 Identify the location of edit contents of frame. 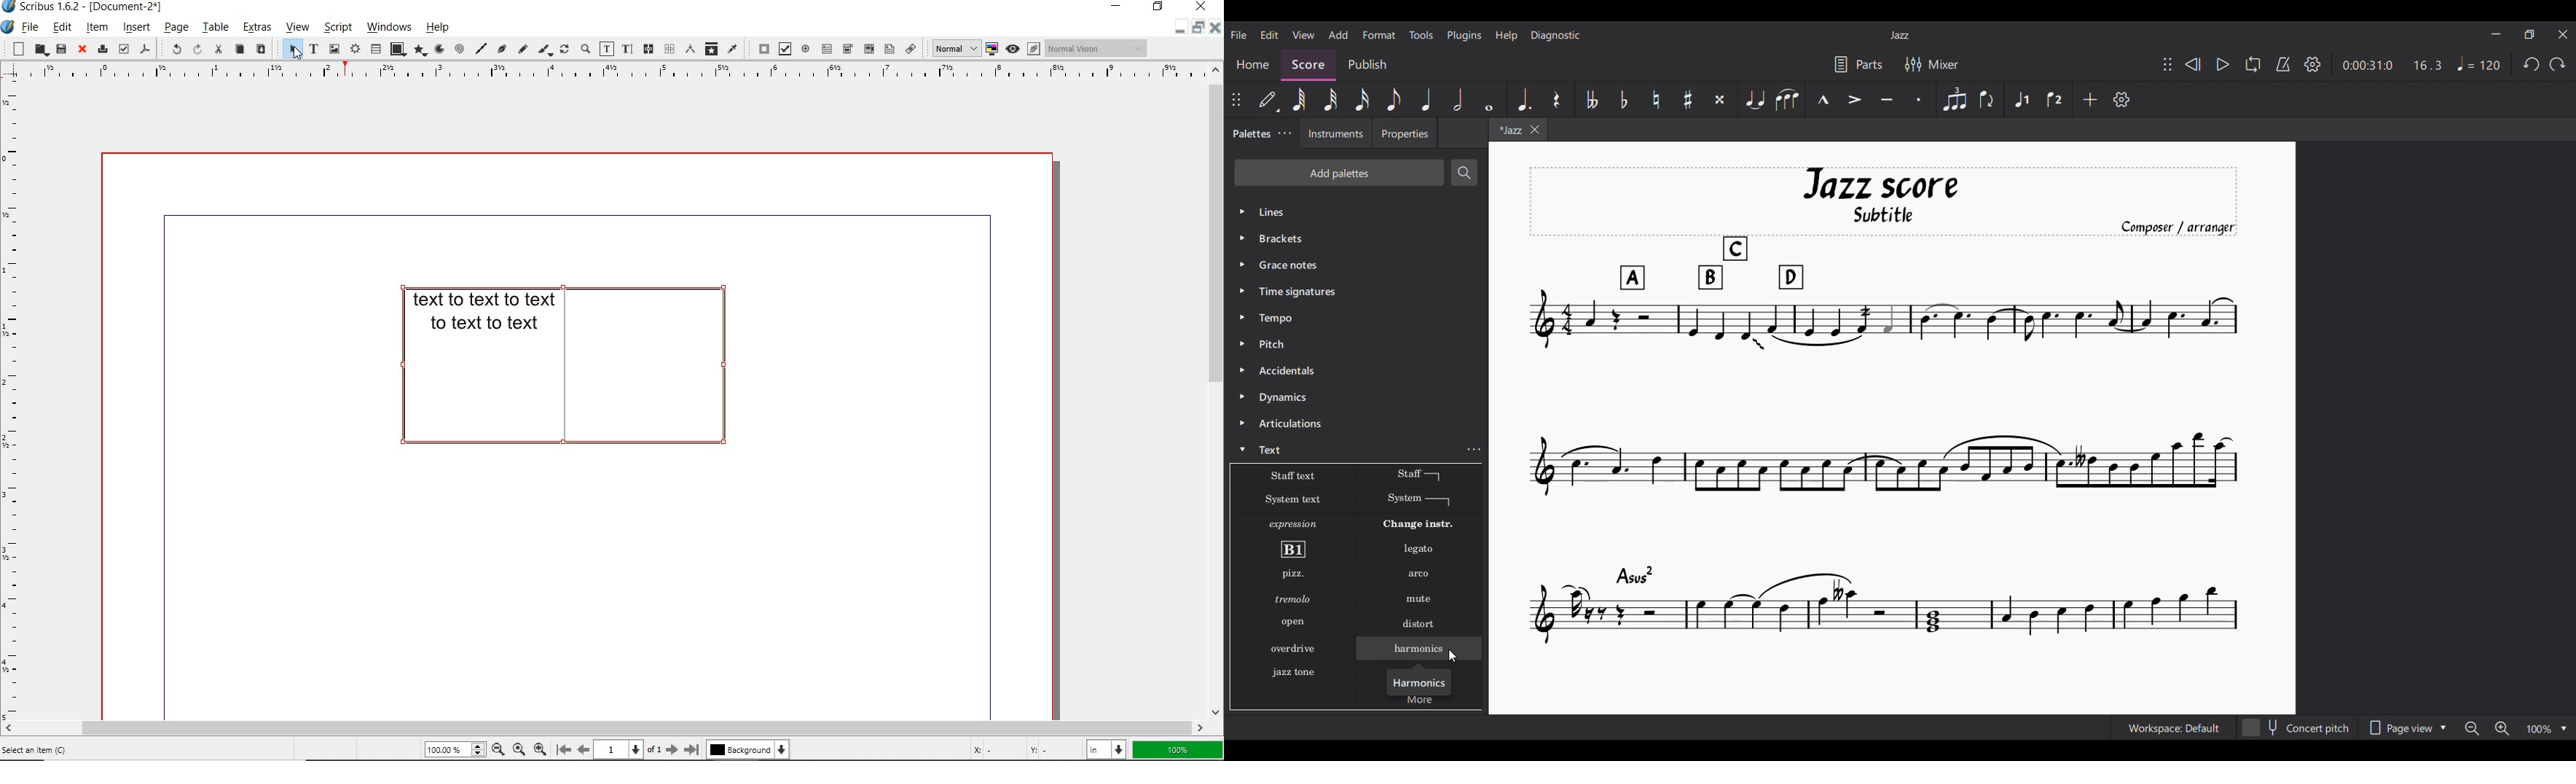
(607, 50).